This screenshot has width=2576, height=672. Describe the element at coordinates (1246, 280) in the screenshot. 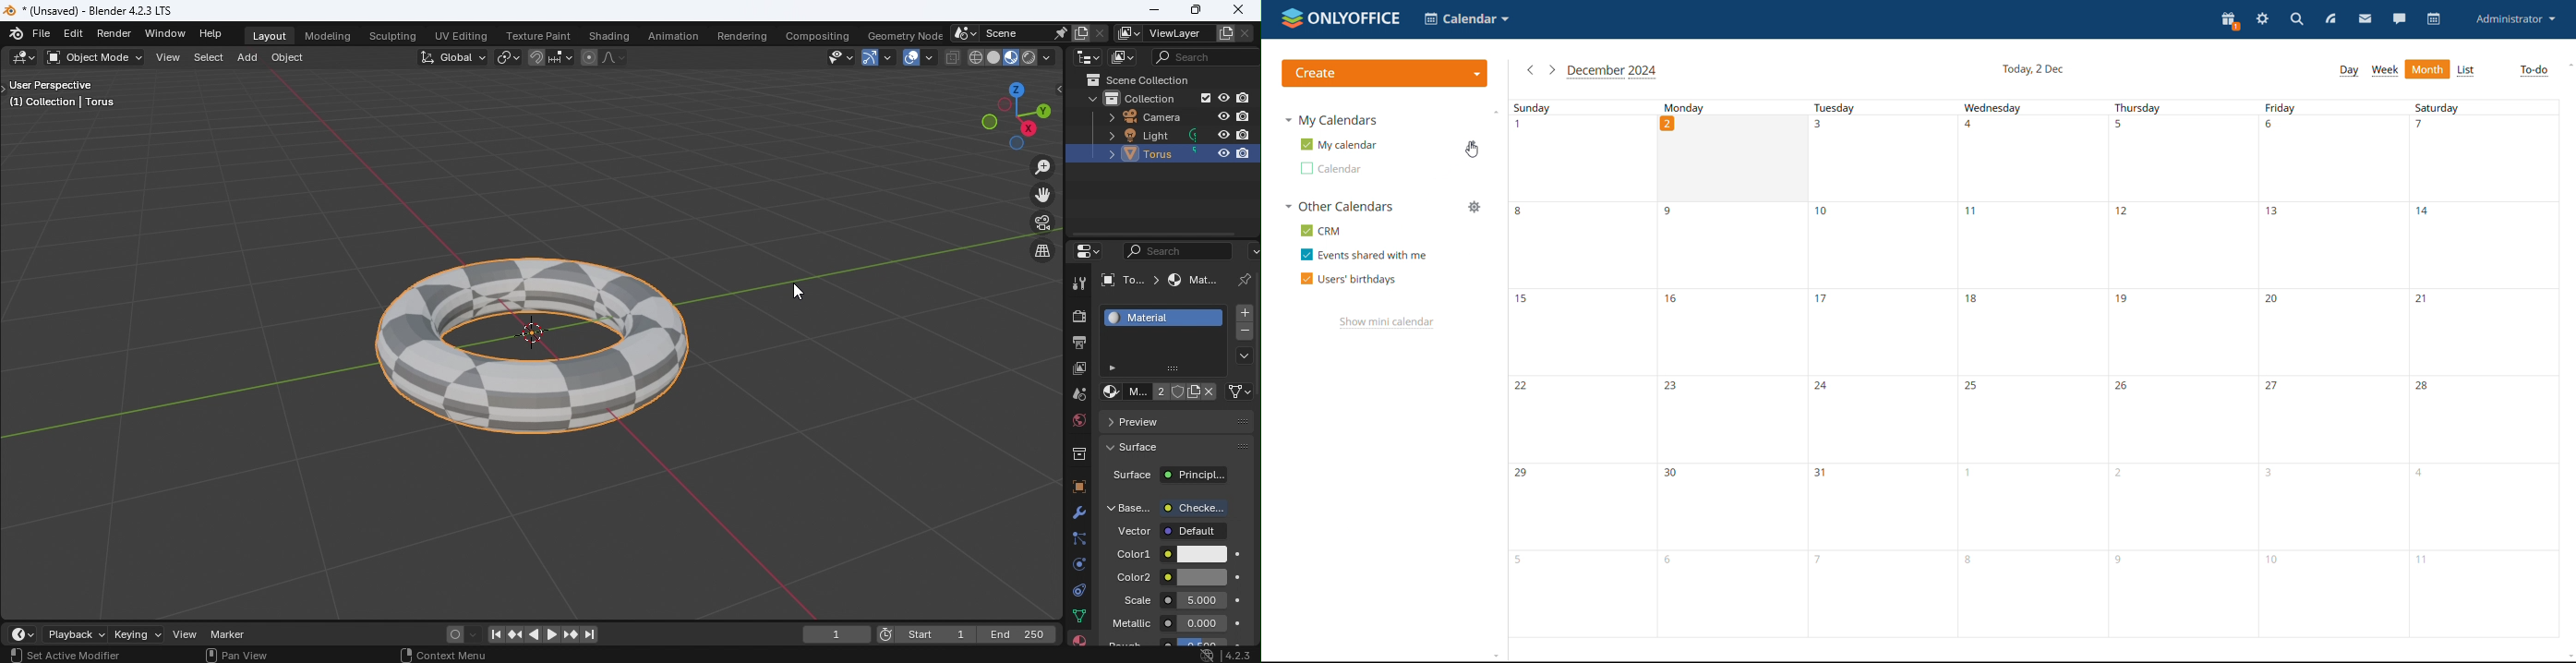

I see `Pin` at that location.